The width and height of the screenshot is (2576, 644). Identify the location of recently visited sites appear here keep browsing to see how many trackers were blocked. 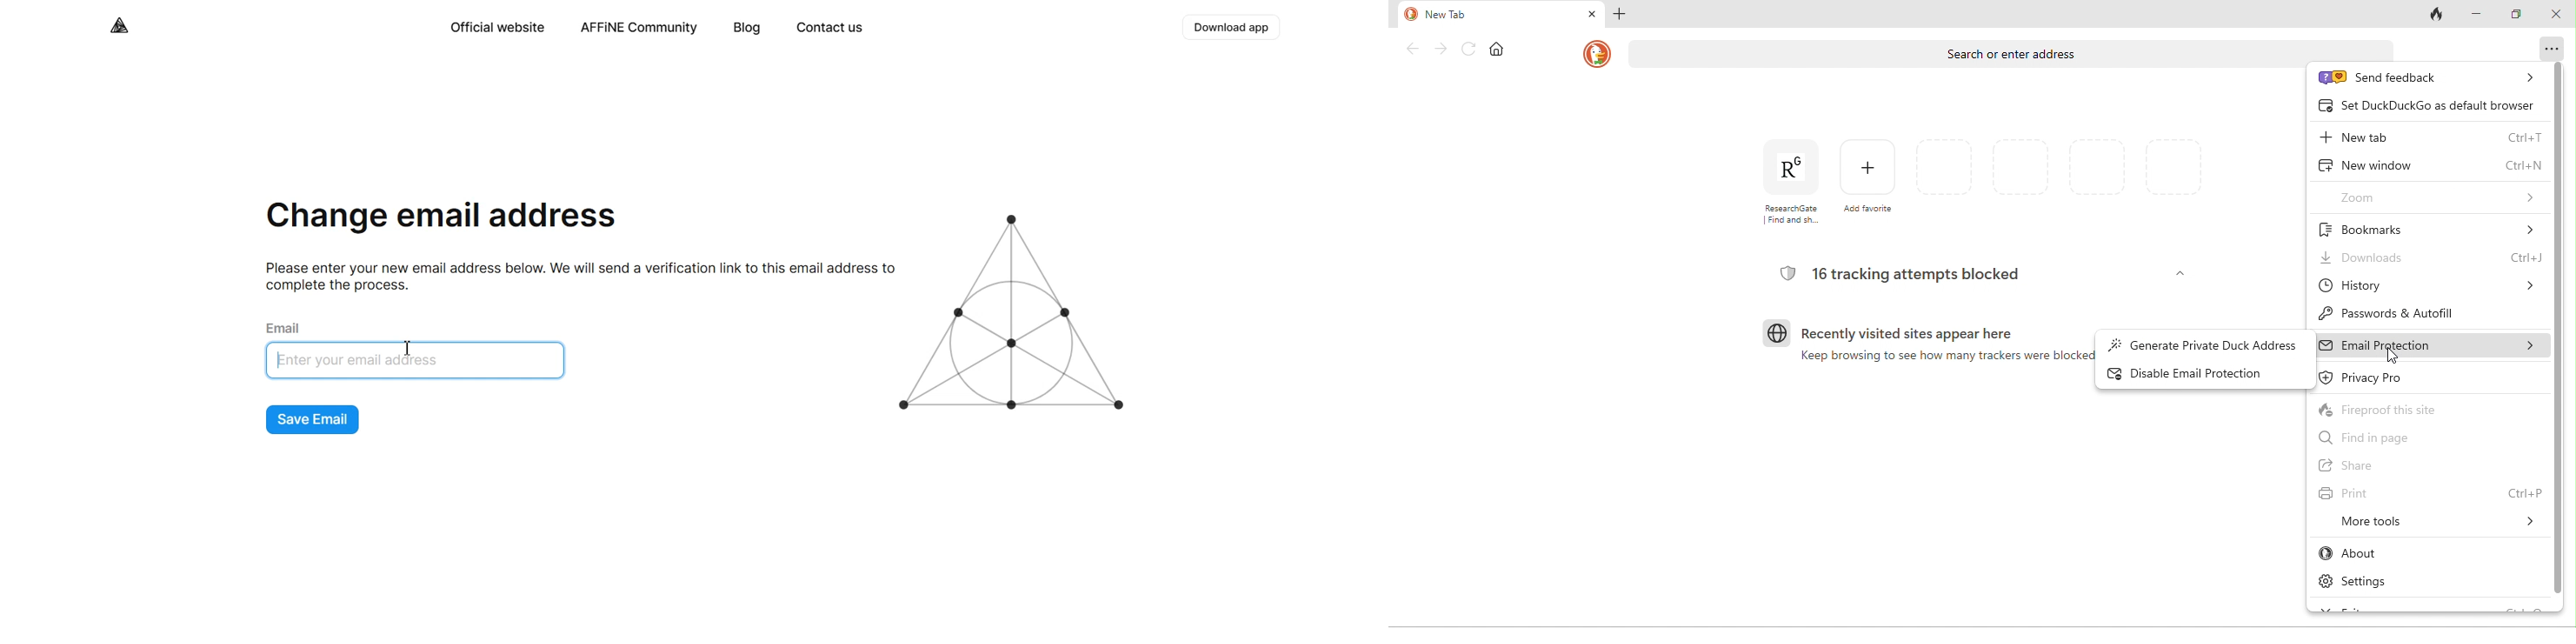
(1919, 350).